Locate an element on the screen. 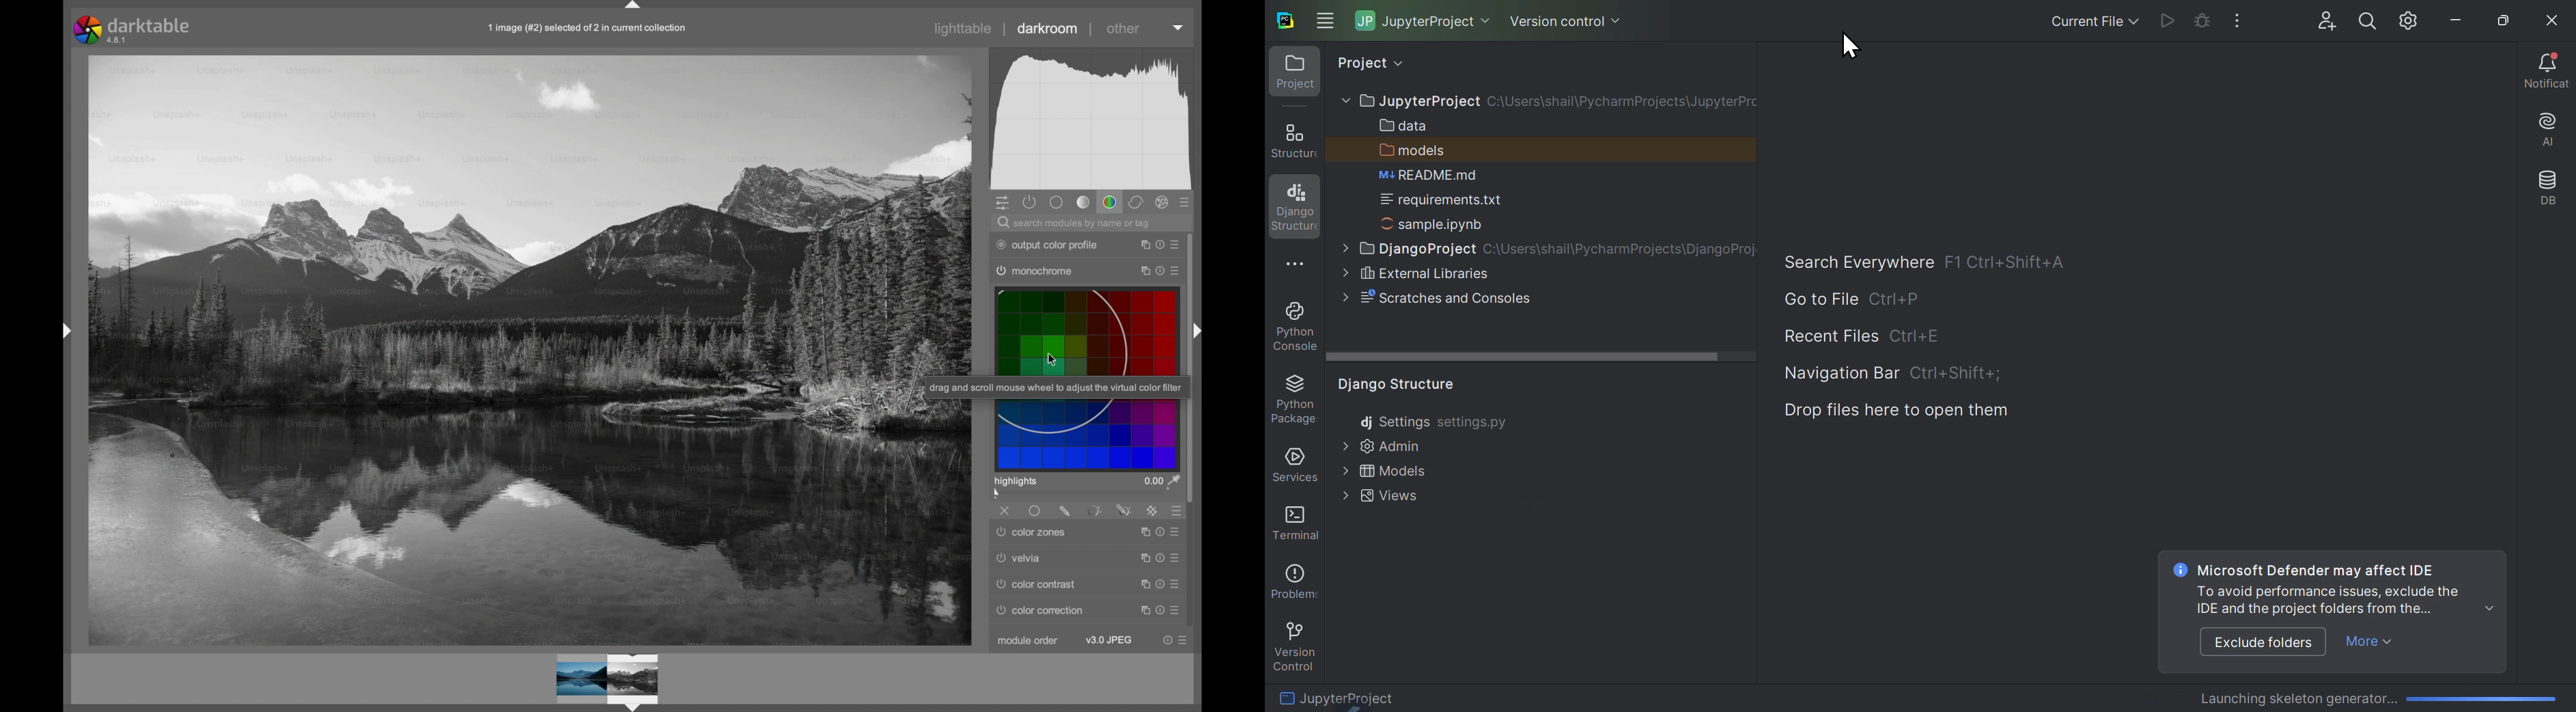 The image size is (2576, 728). presets is located at coordinates (1179, 270).